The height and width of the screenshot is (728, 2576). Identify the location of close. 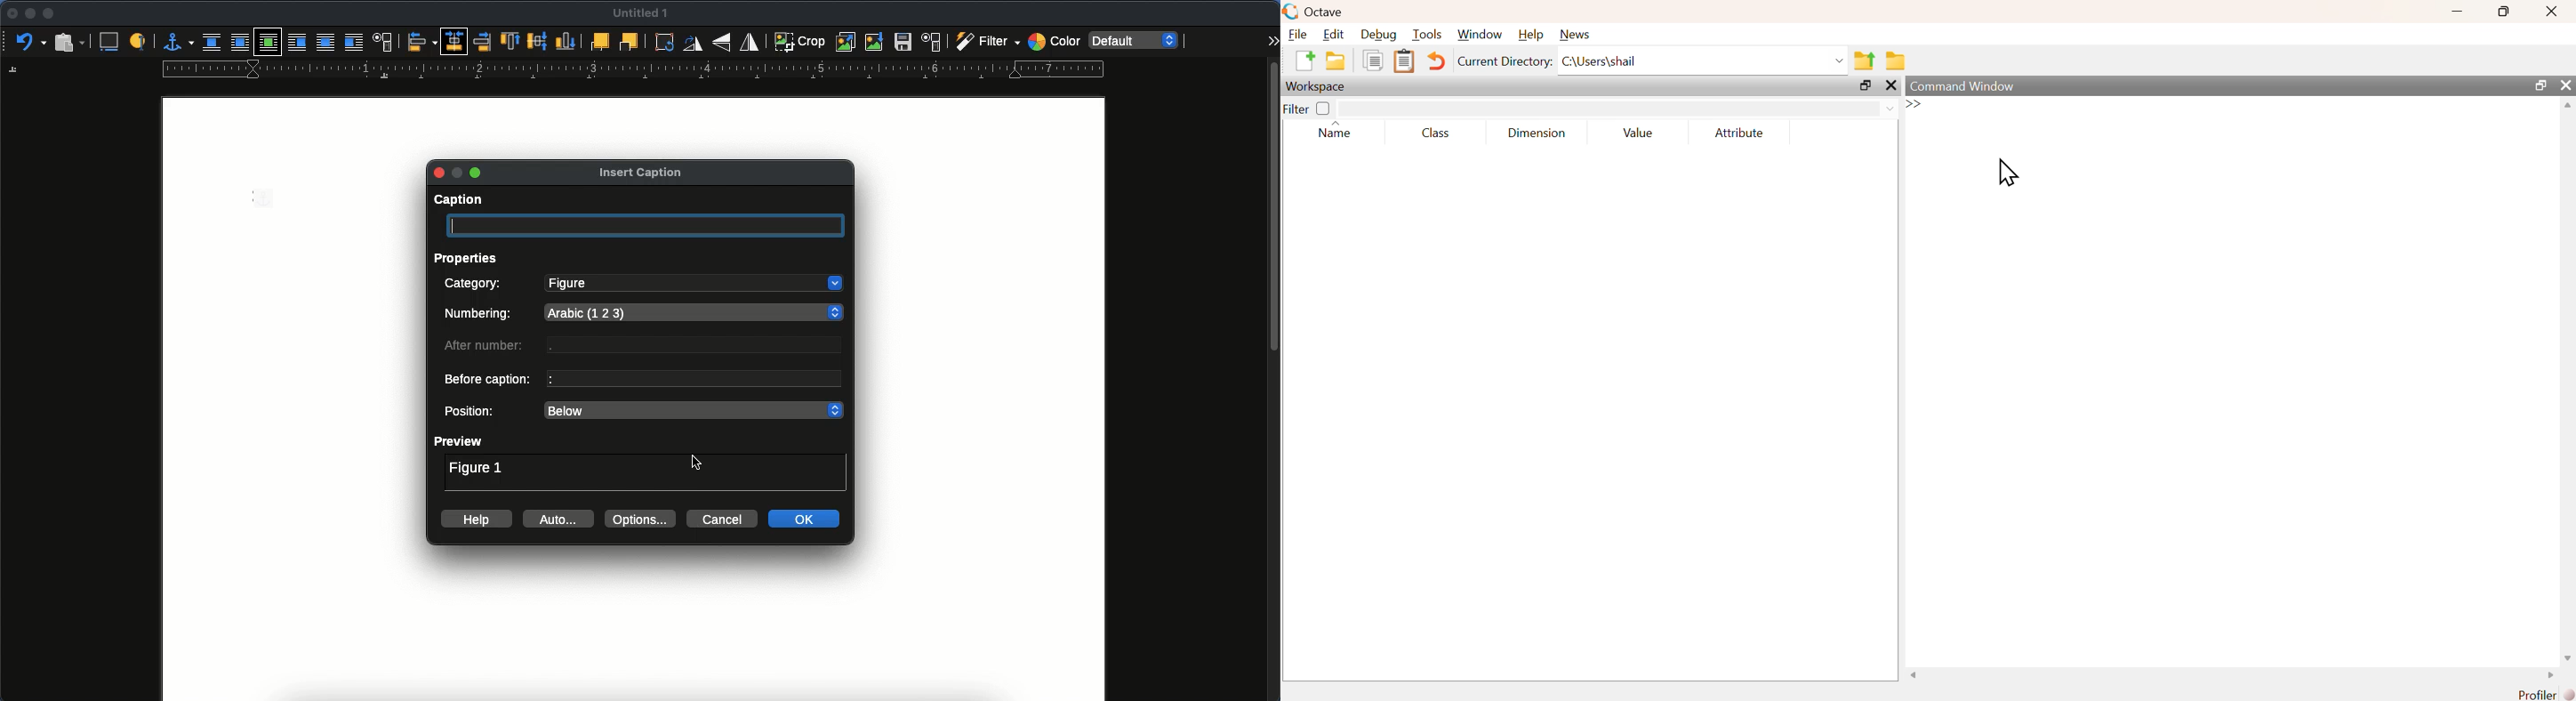
(11, 14).